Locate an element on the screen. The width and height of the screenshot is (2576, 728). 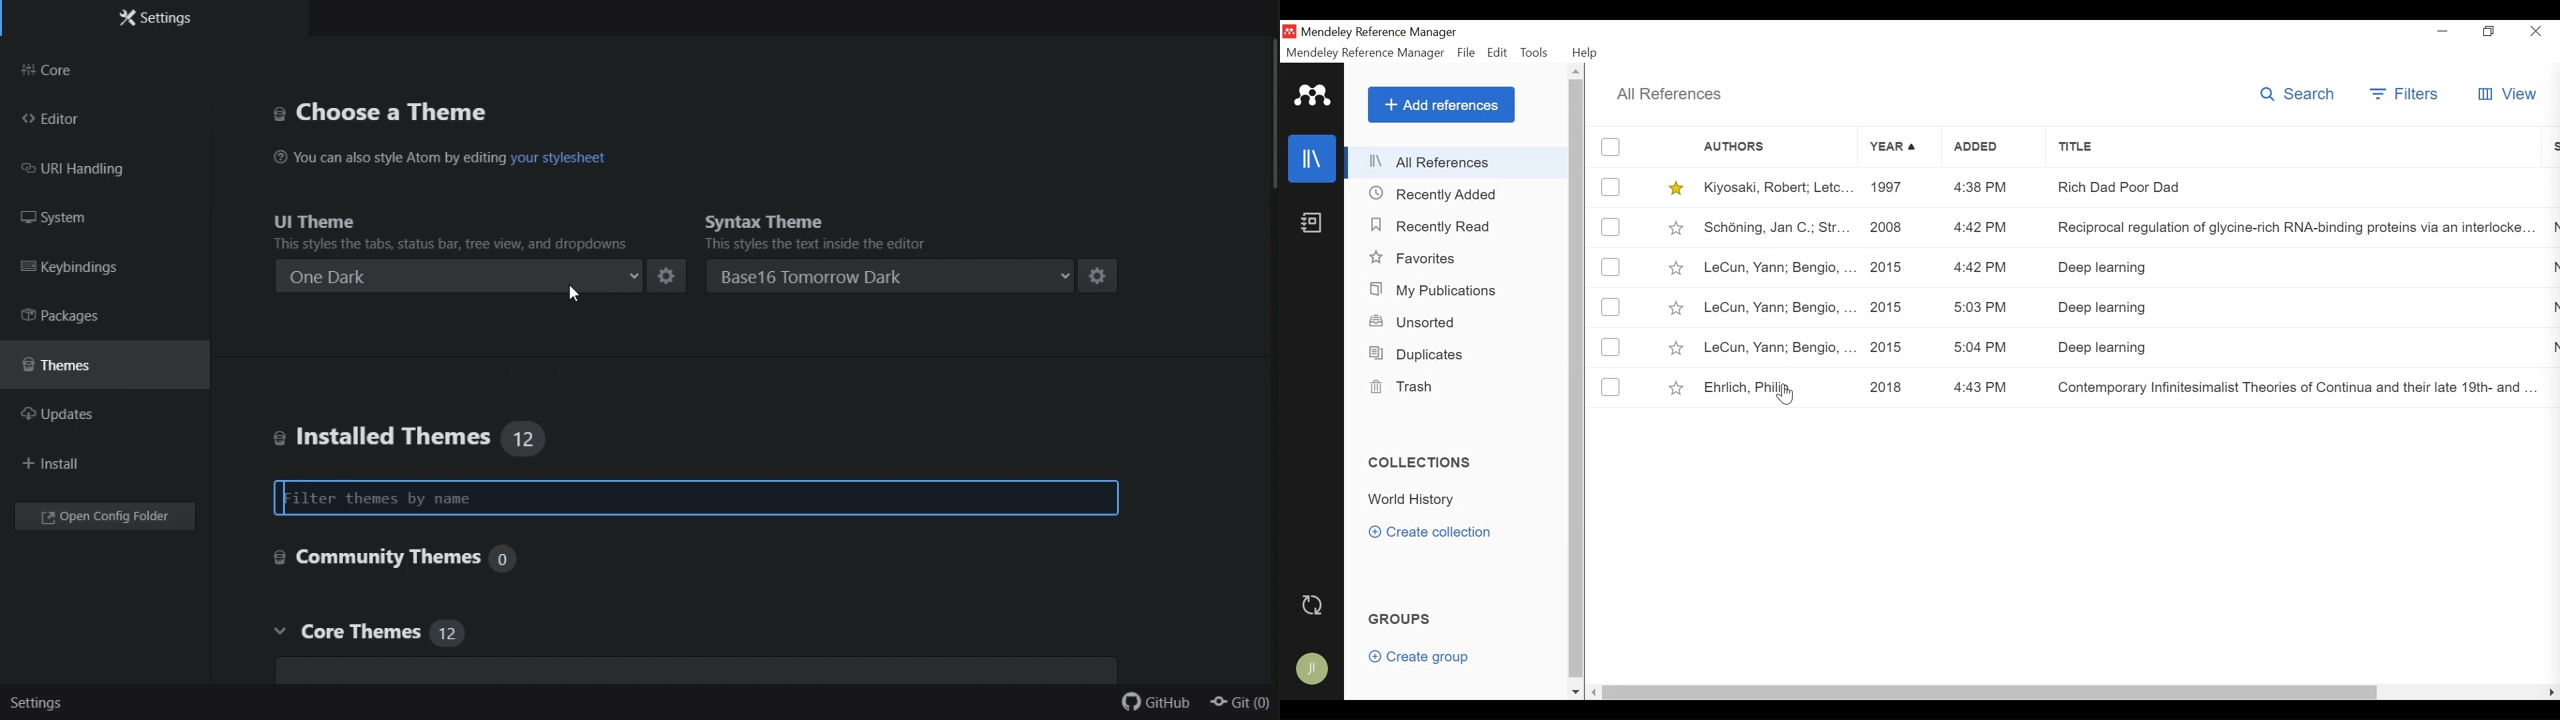
4:38 PM is located at coordinates (1981, 189).